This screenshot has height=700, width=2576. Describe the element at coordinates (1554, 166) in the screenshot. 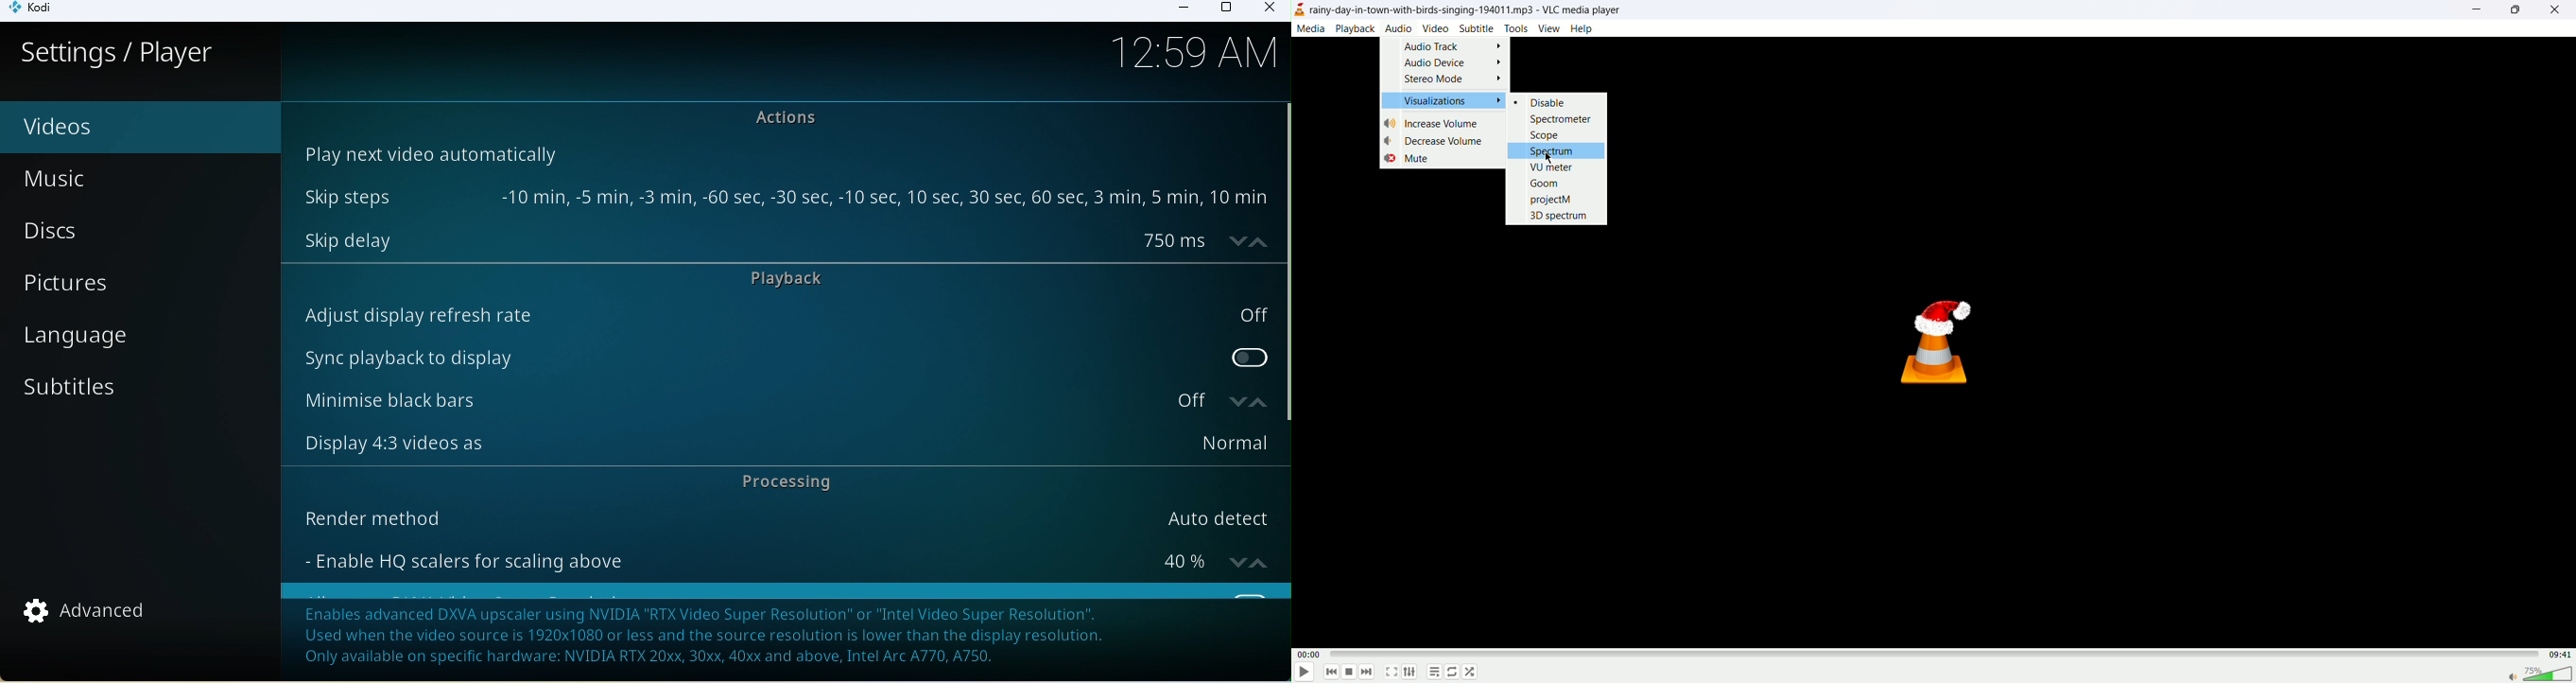

I see `VU meter` at that location.